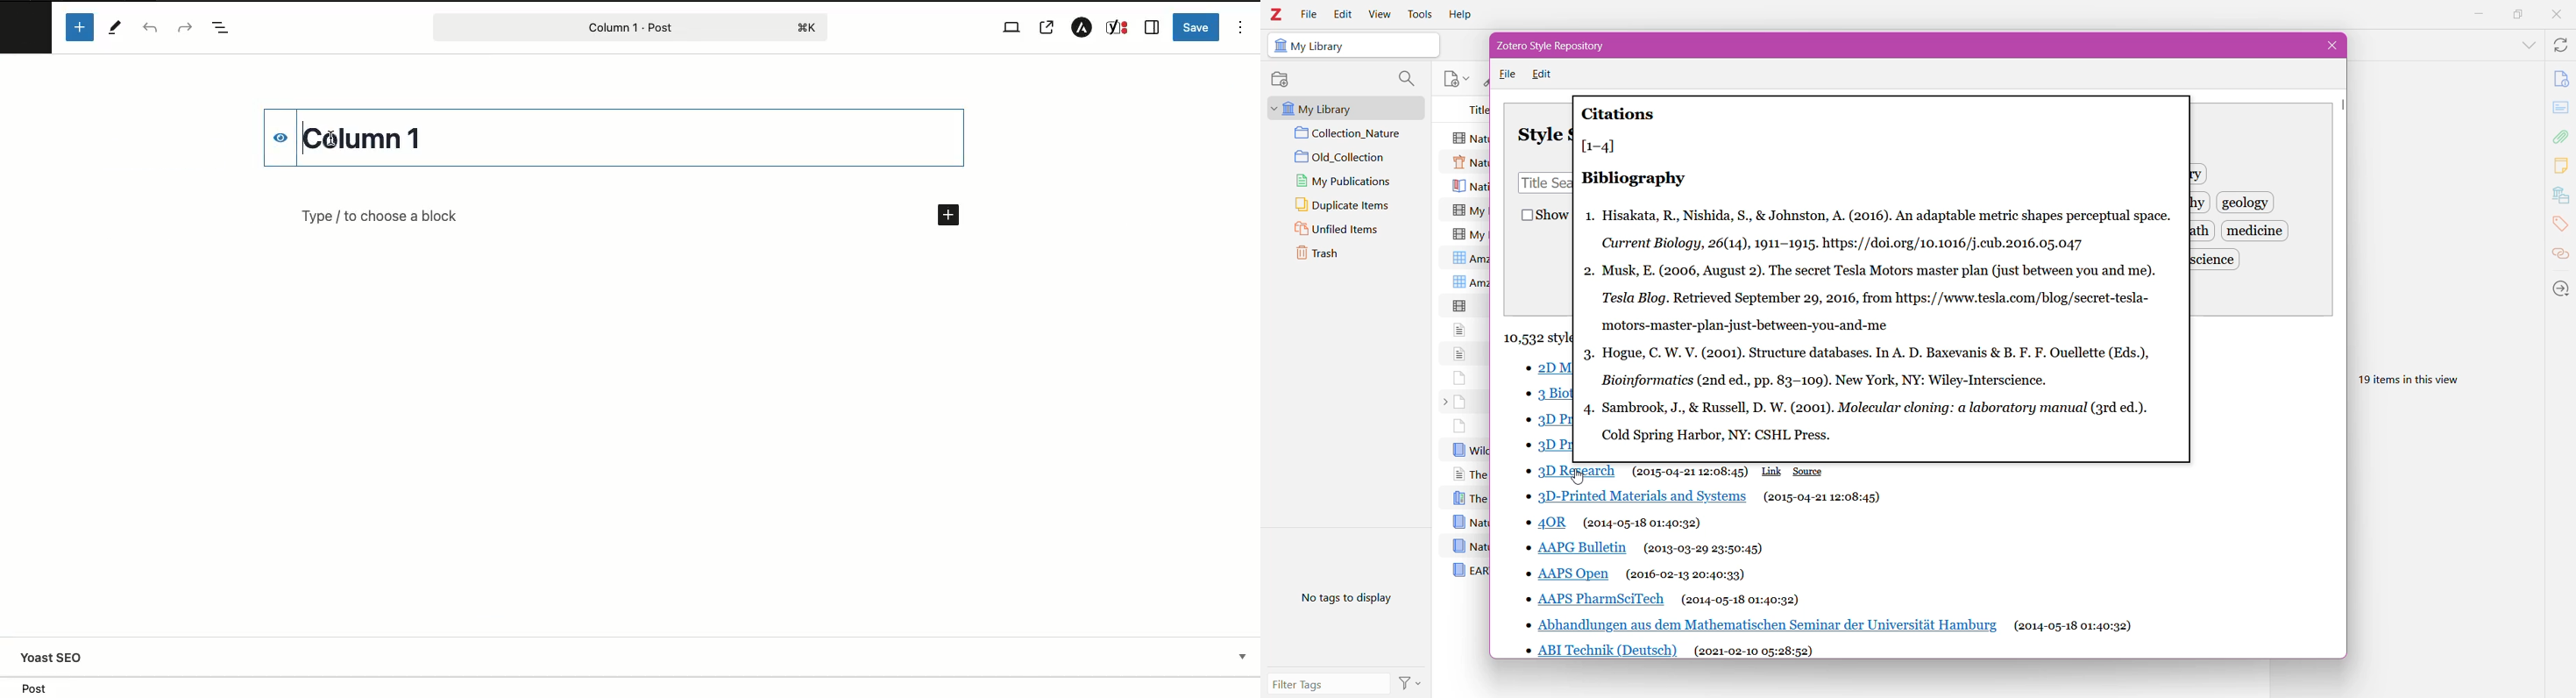 The height and width of the screenshot is (700, 2576). I want to click on Save, so click(1196, 26).